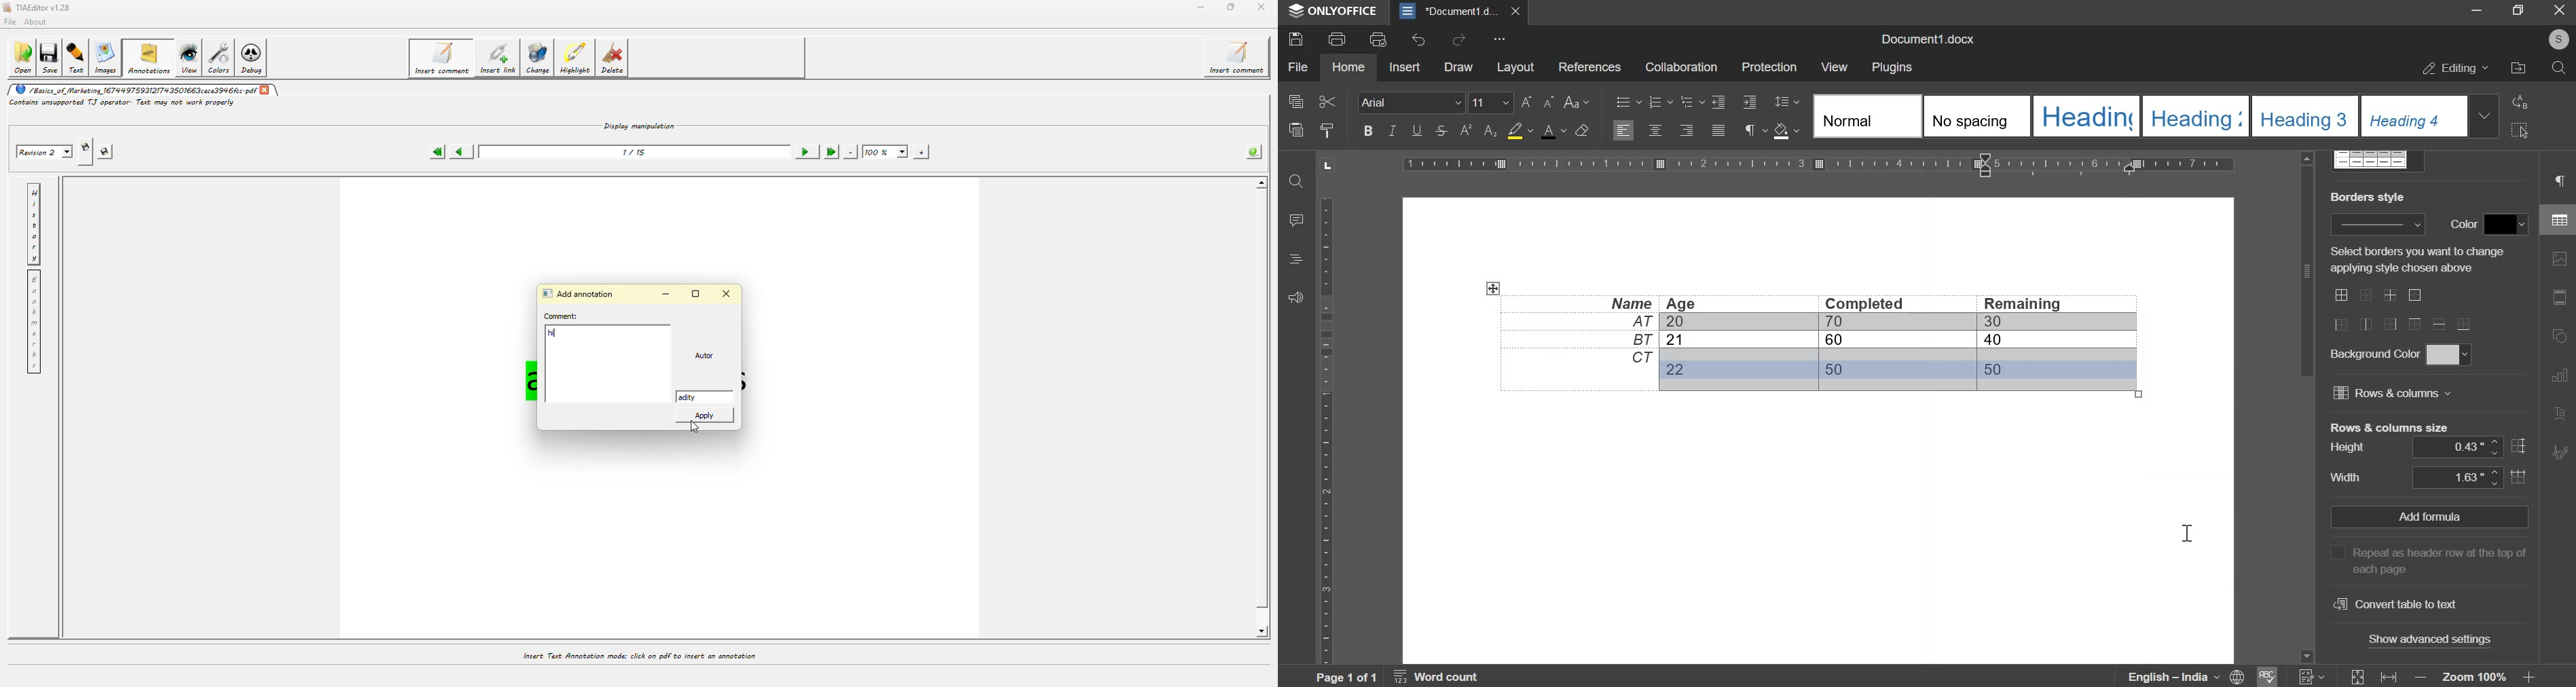 The height and width of the screenshot is (700, 2576). What do you see at coordinates (33, 322) in the screenshot?
I see `bookmarks` at bounding box center [33, 322].